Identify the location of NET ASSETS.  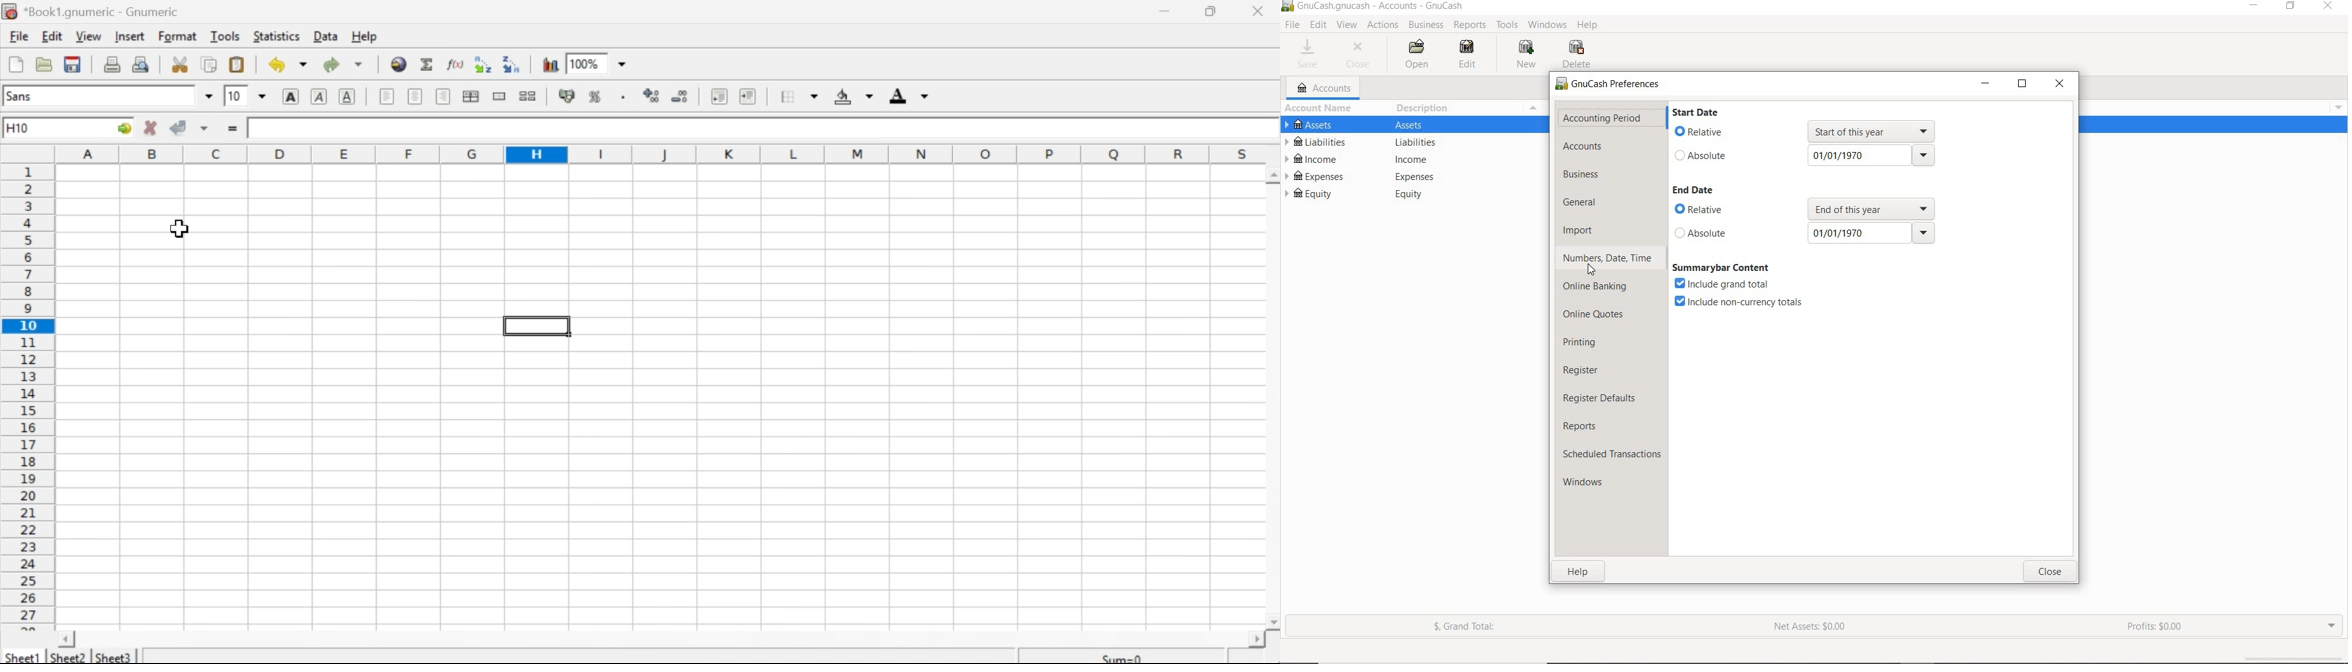
(1810, 630).